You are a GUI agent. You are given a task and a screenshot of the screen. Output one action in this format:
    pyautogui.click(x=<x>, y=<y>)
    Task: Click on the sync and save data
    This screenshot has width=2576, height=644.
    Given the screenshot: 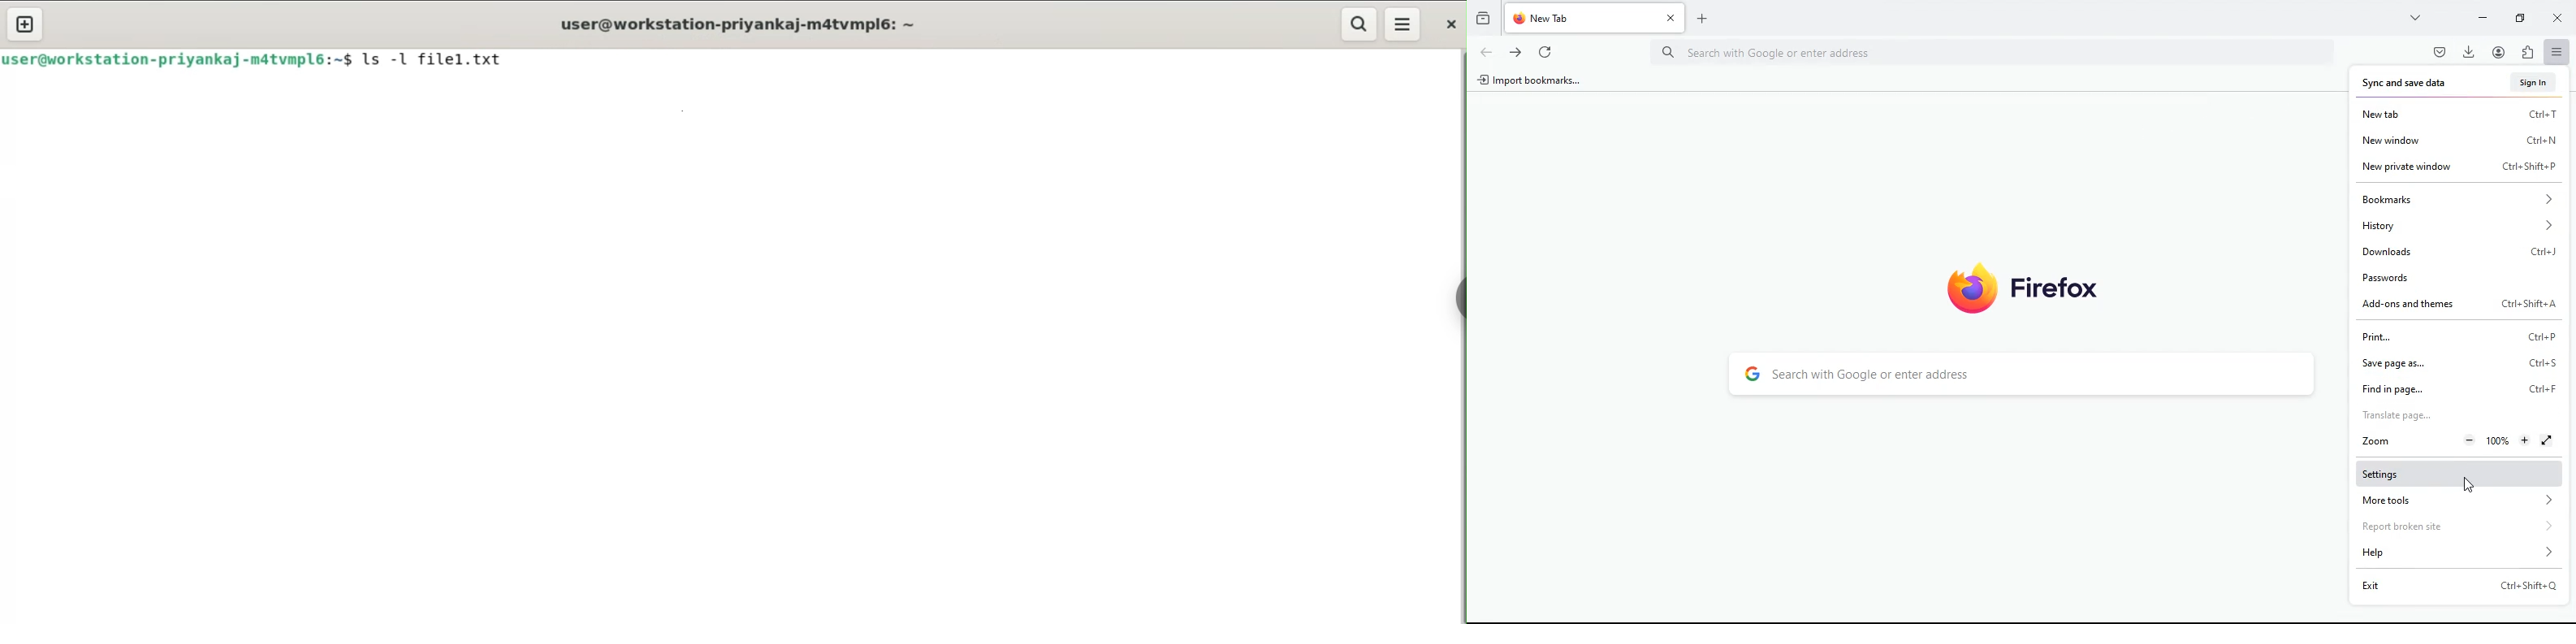 What is the action you would take?
    pyautogui.click(x=2414, y=83)
    